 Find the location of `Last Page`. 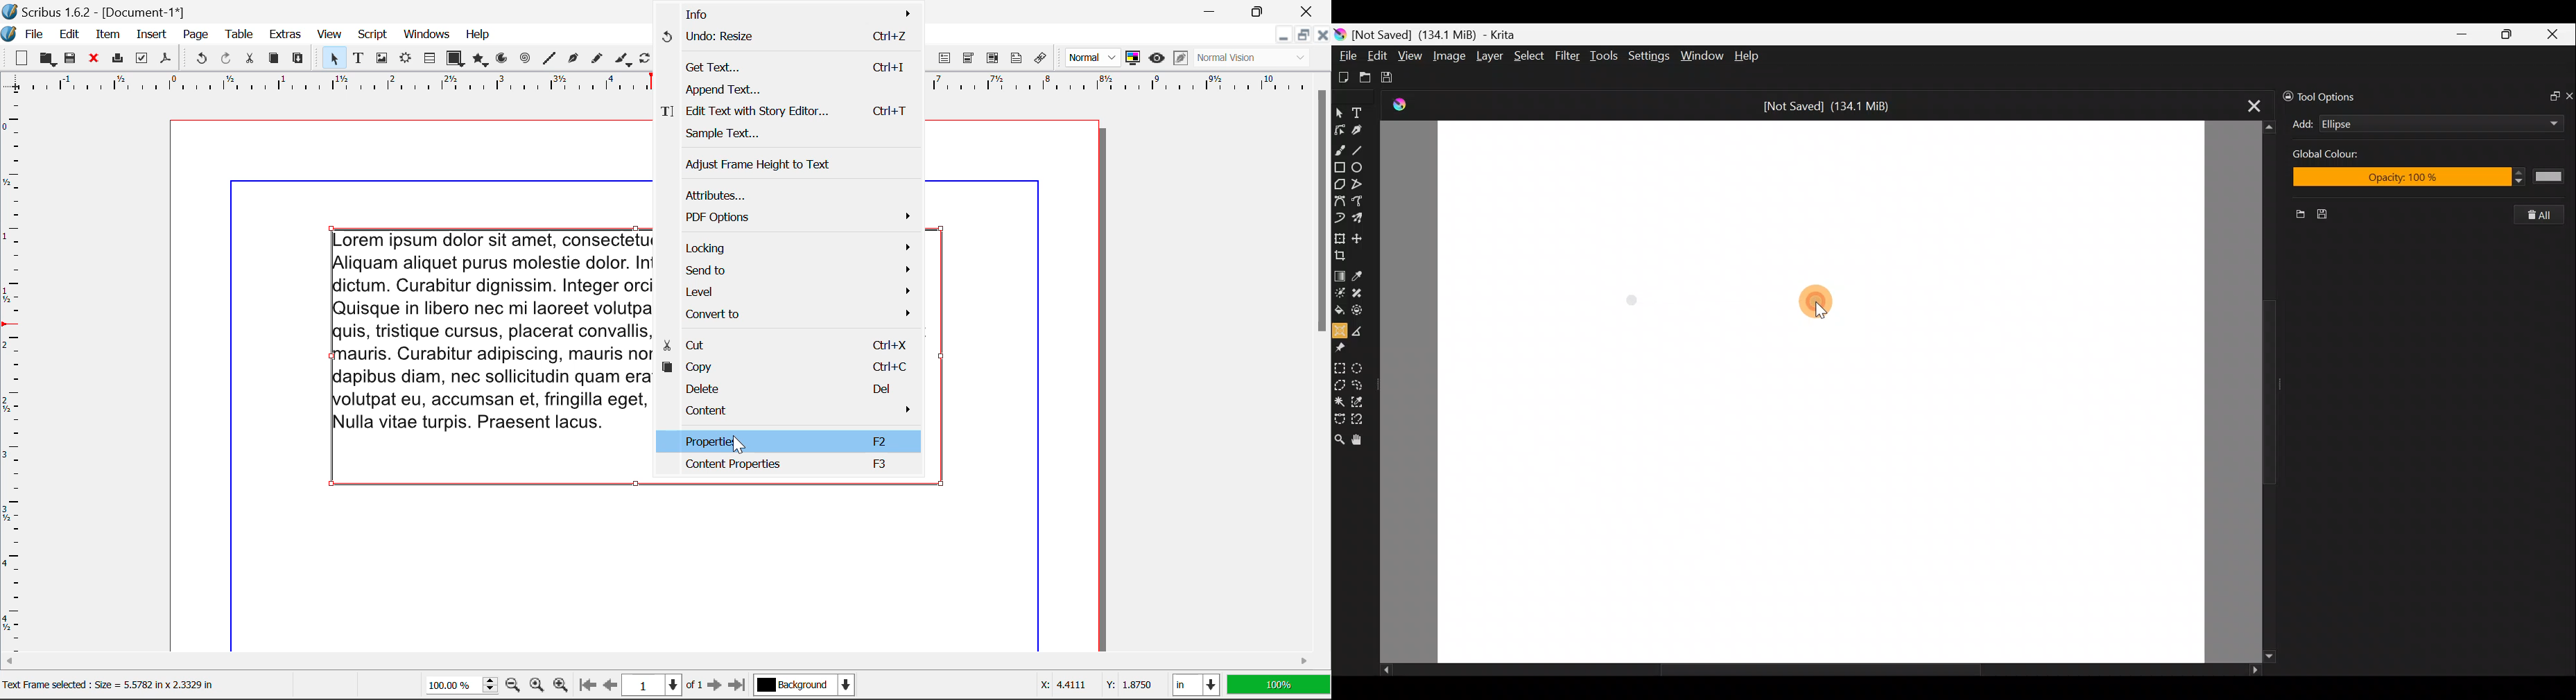

Last Page is located at coordinates (740, 688).